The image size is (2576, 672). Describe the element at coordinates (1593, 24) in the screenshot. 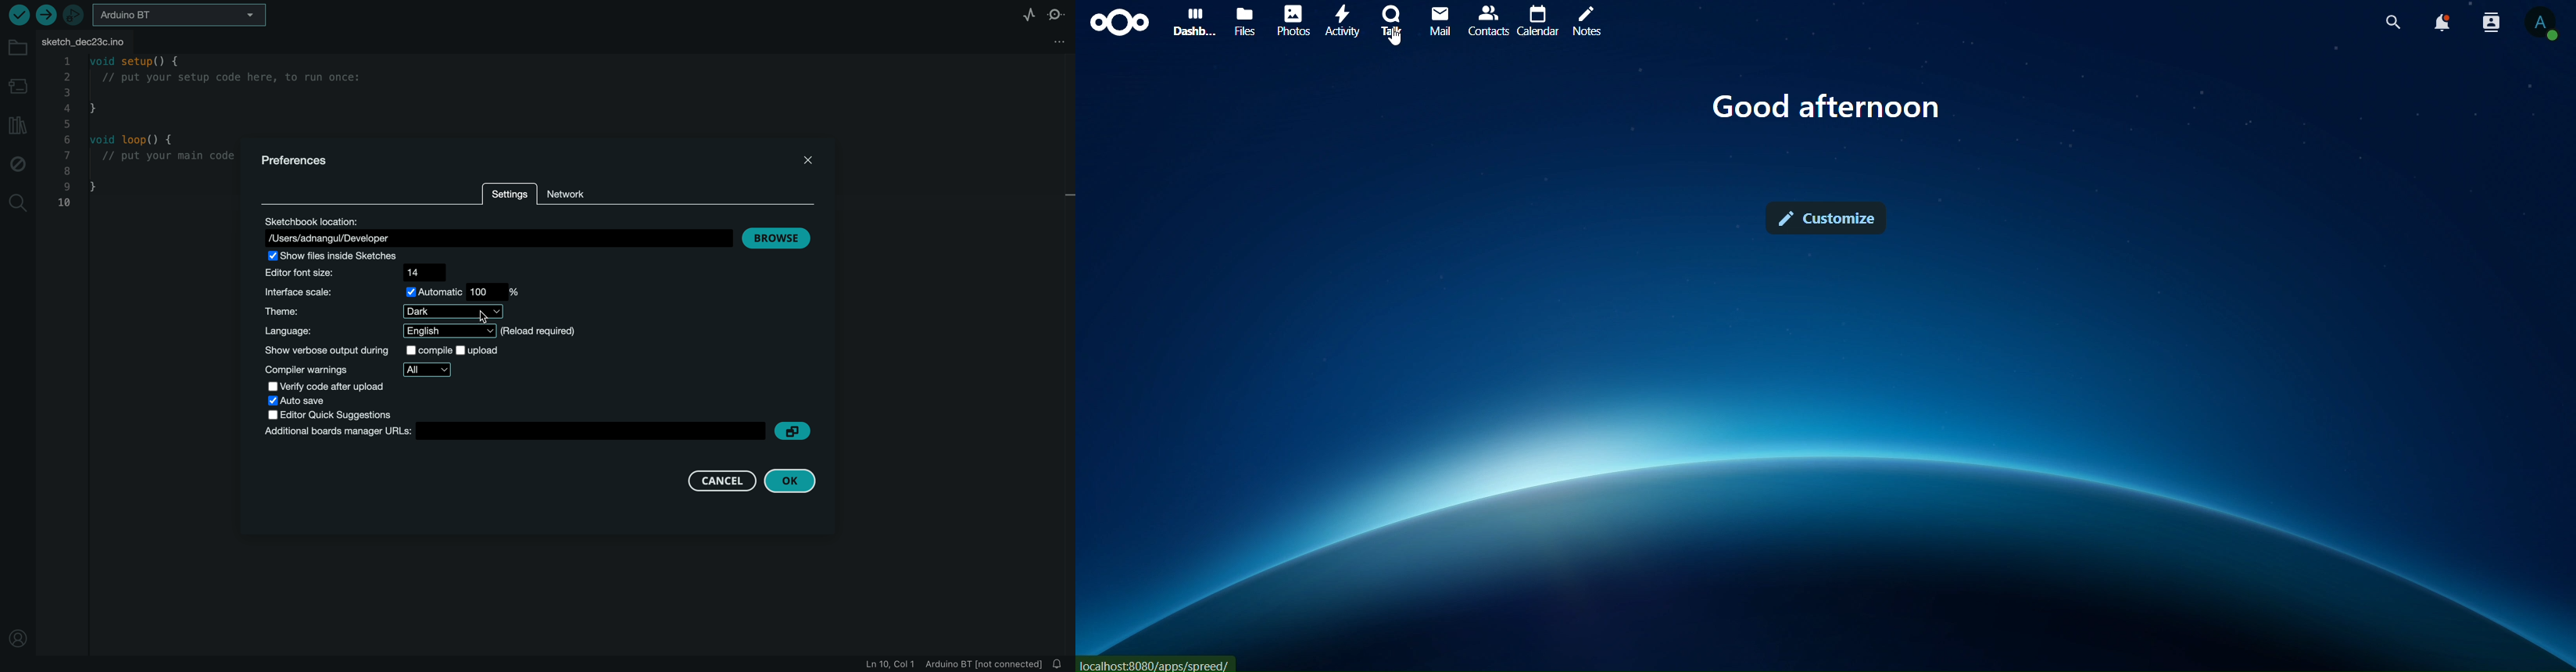

I see `notes` at that location.